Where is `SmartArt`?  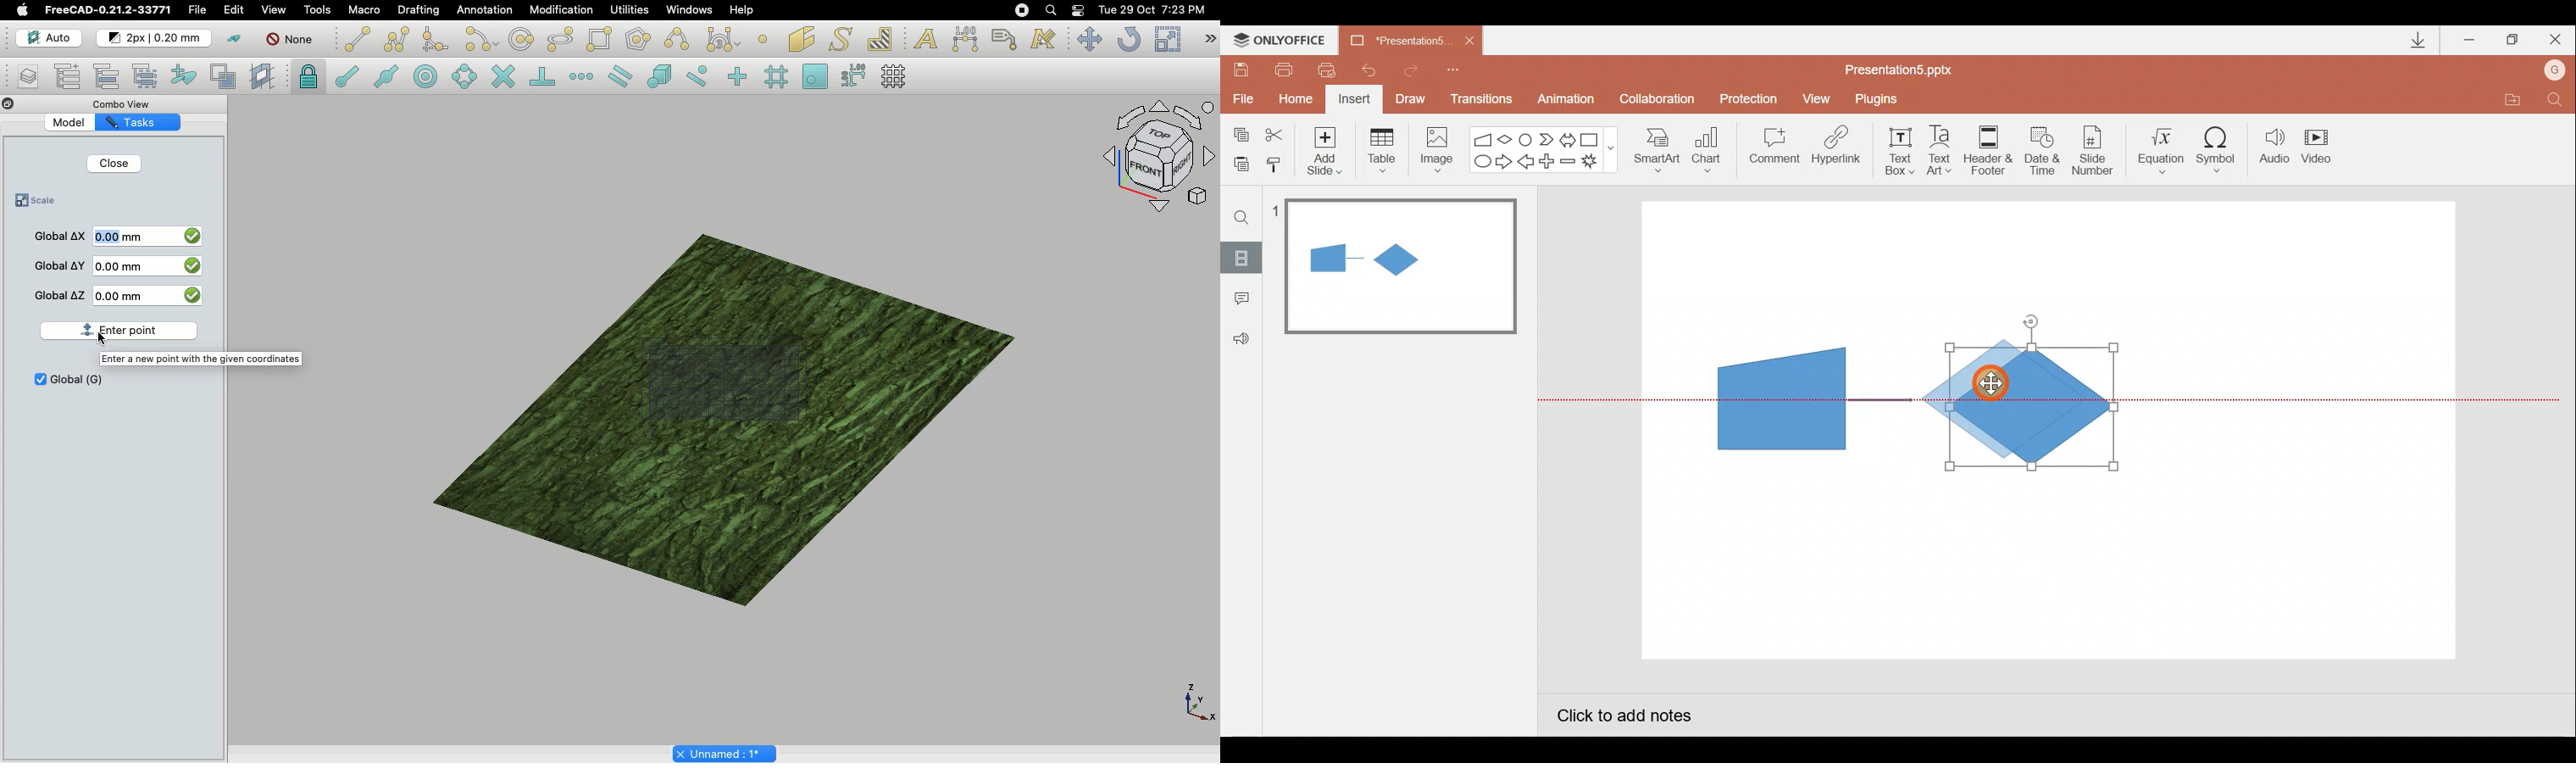 SmartArt is located at coordinates (1652, 149).